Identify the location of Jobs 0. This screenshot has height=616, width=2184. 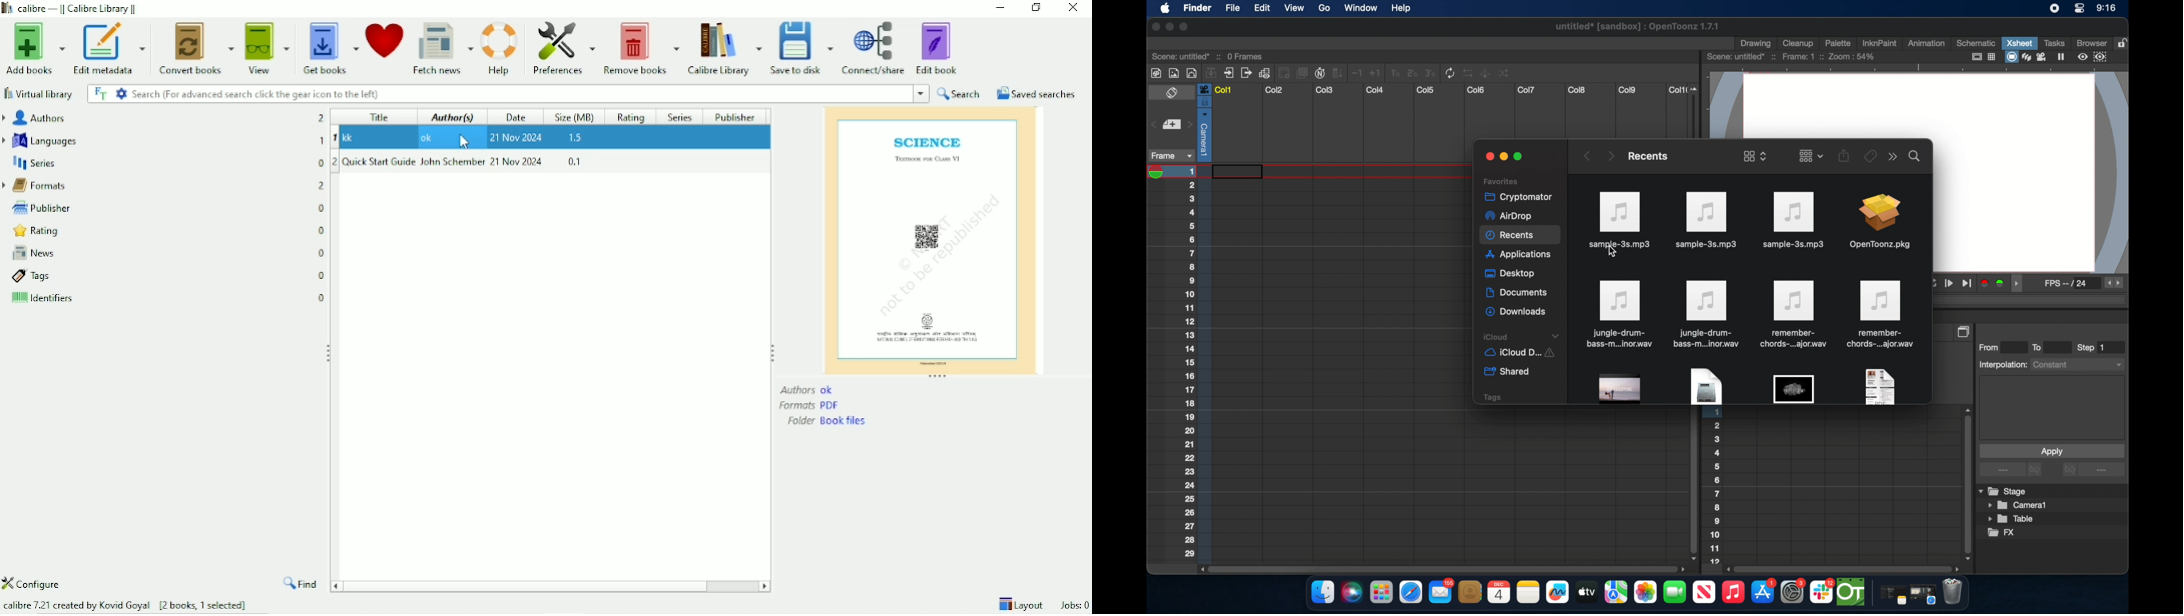
(1071, 606).